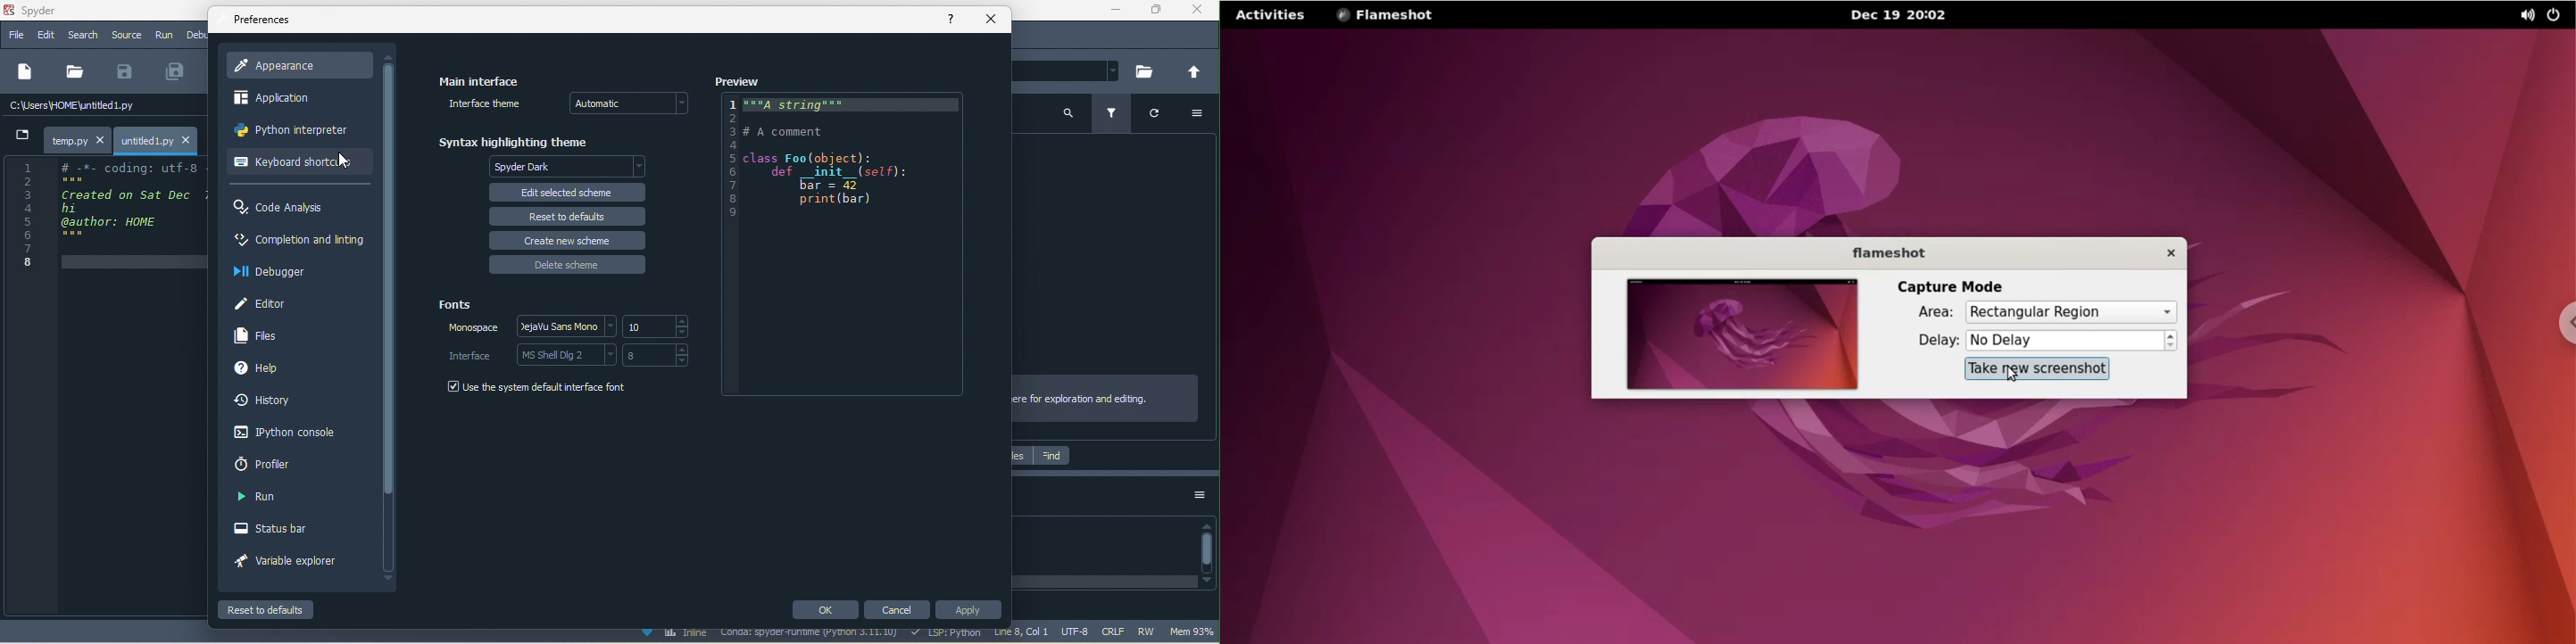 The height and width of the screenshot is (644, 2576). What do you see at coordinates (277, 526) in the screenshot?
I see `status bar` at bounding box center [277, 526].